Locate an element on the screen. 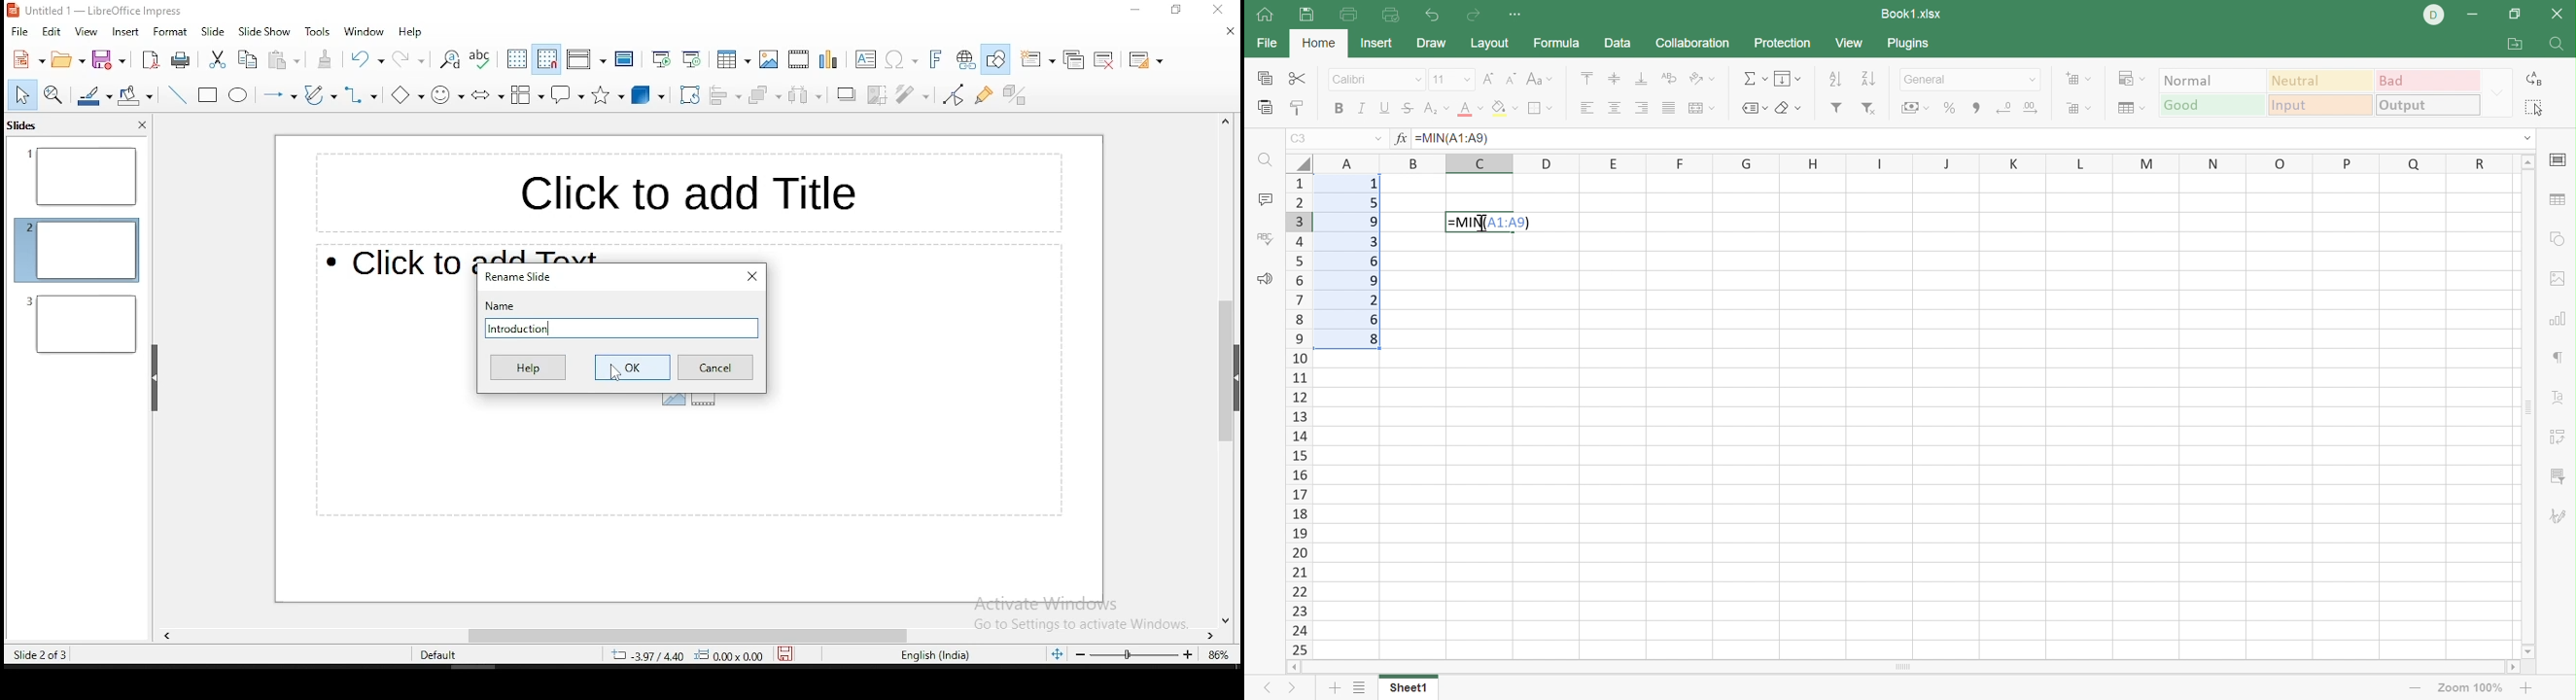 This screenshot has width=2576, height=700. redo is located at coordinates (409, 57).